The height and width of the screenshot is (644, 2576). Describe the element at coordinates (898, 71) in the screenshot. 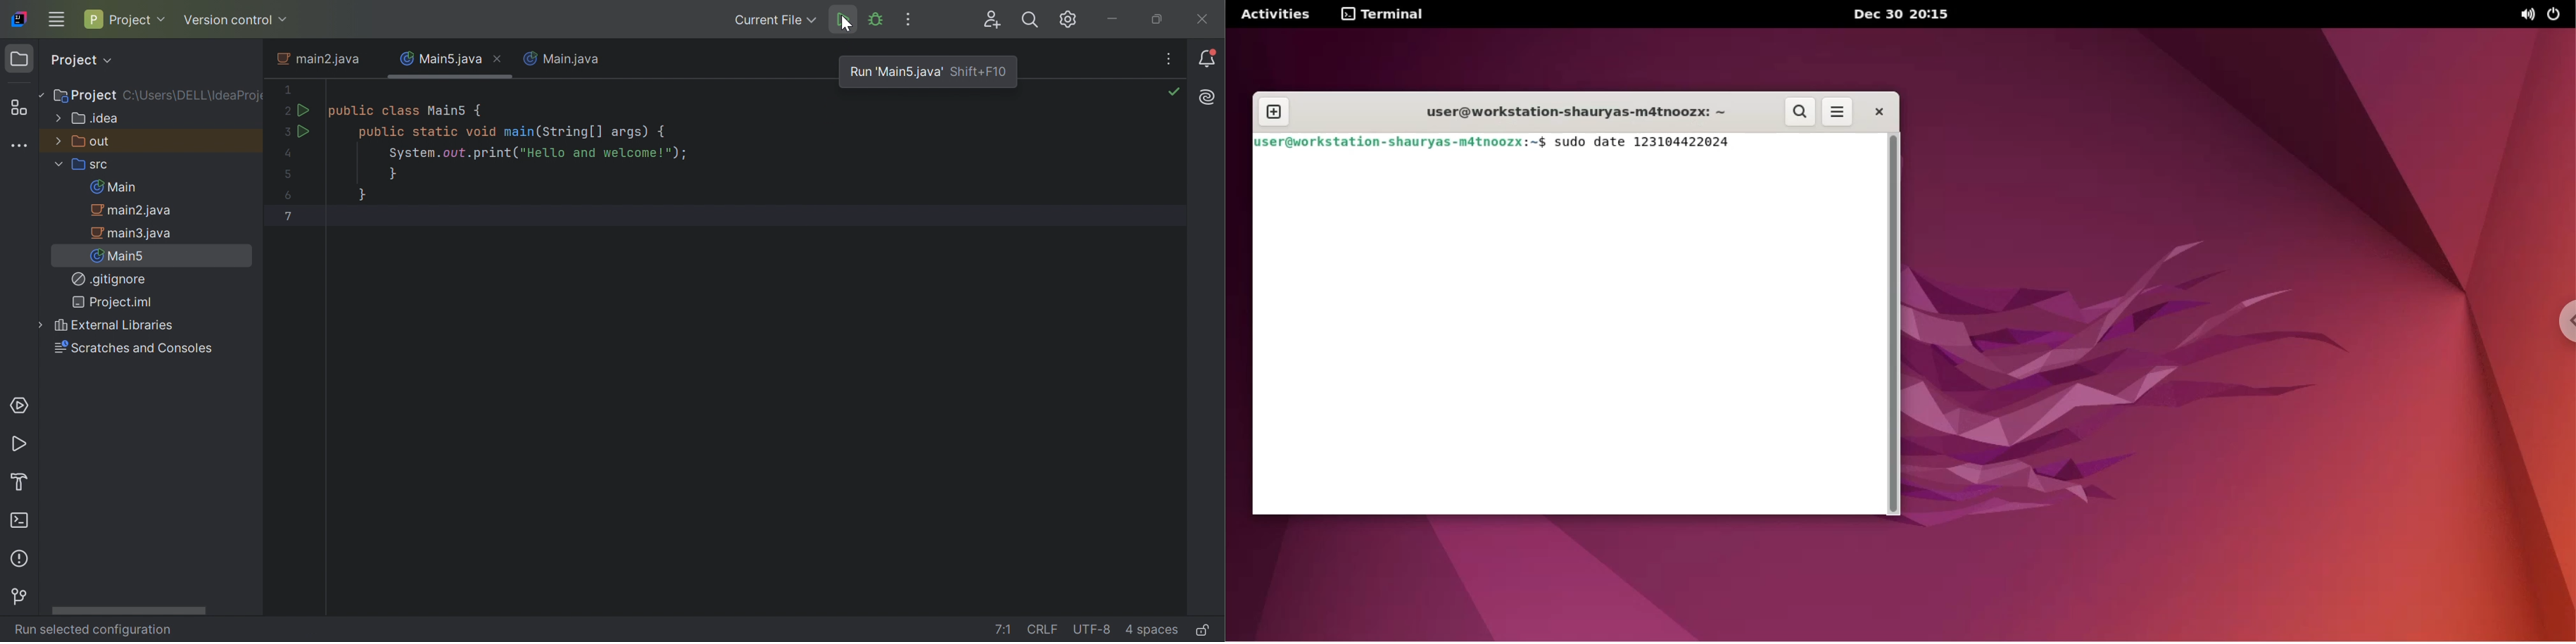

I see `Run 'Main5.java'` at that location.